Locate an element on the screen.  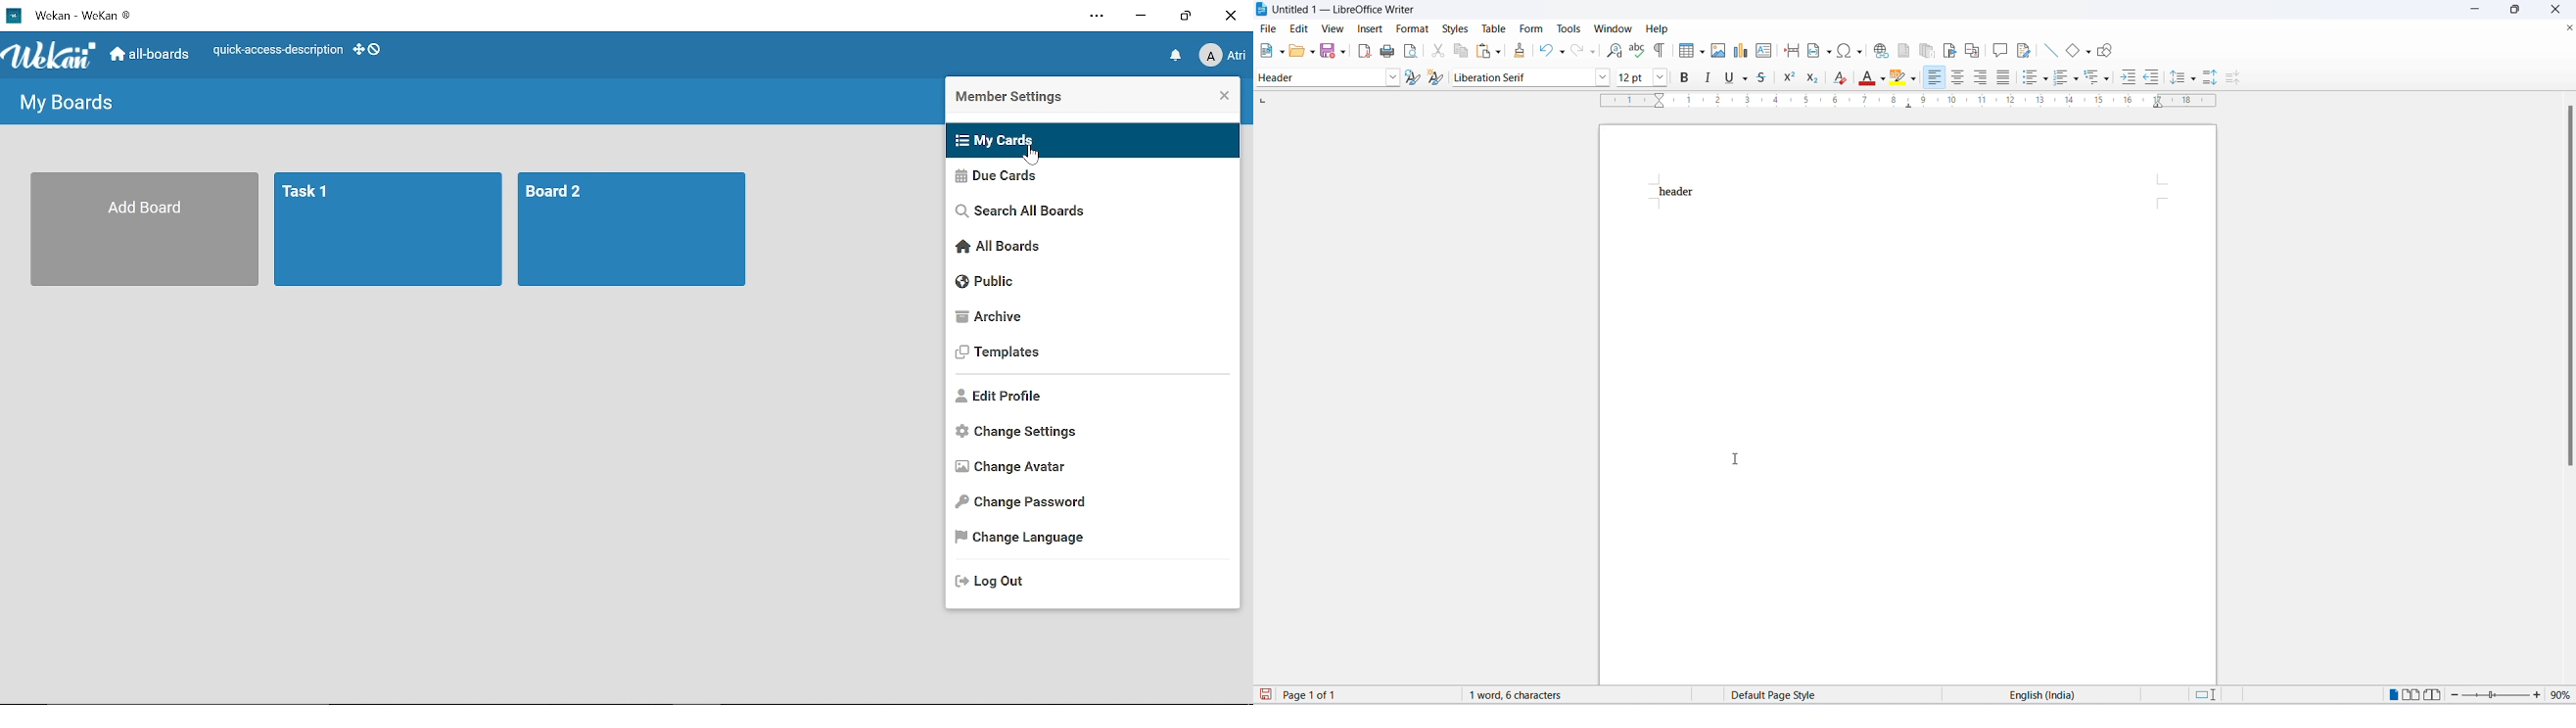
print is located at coordinates (1384, 50).